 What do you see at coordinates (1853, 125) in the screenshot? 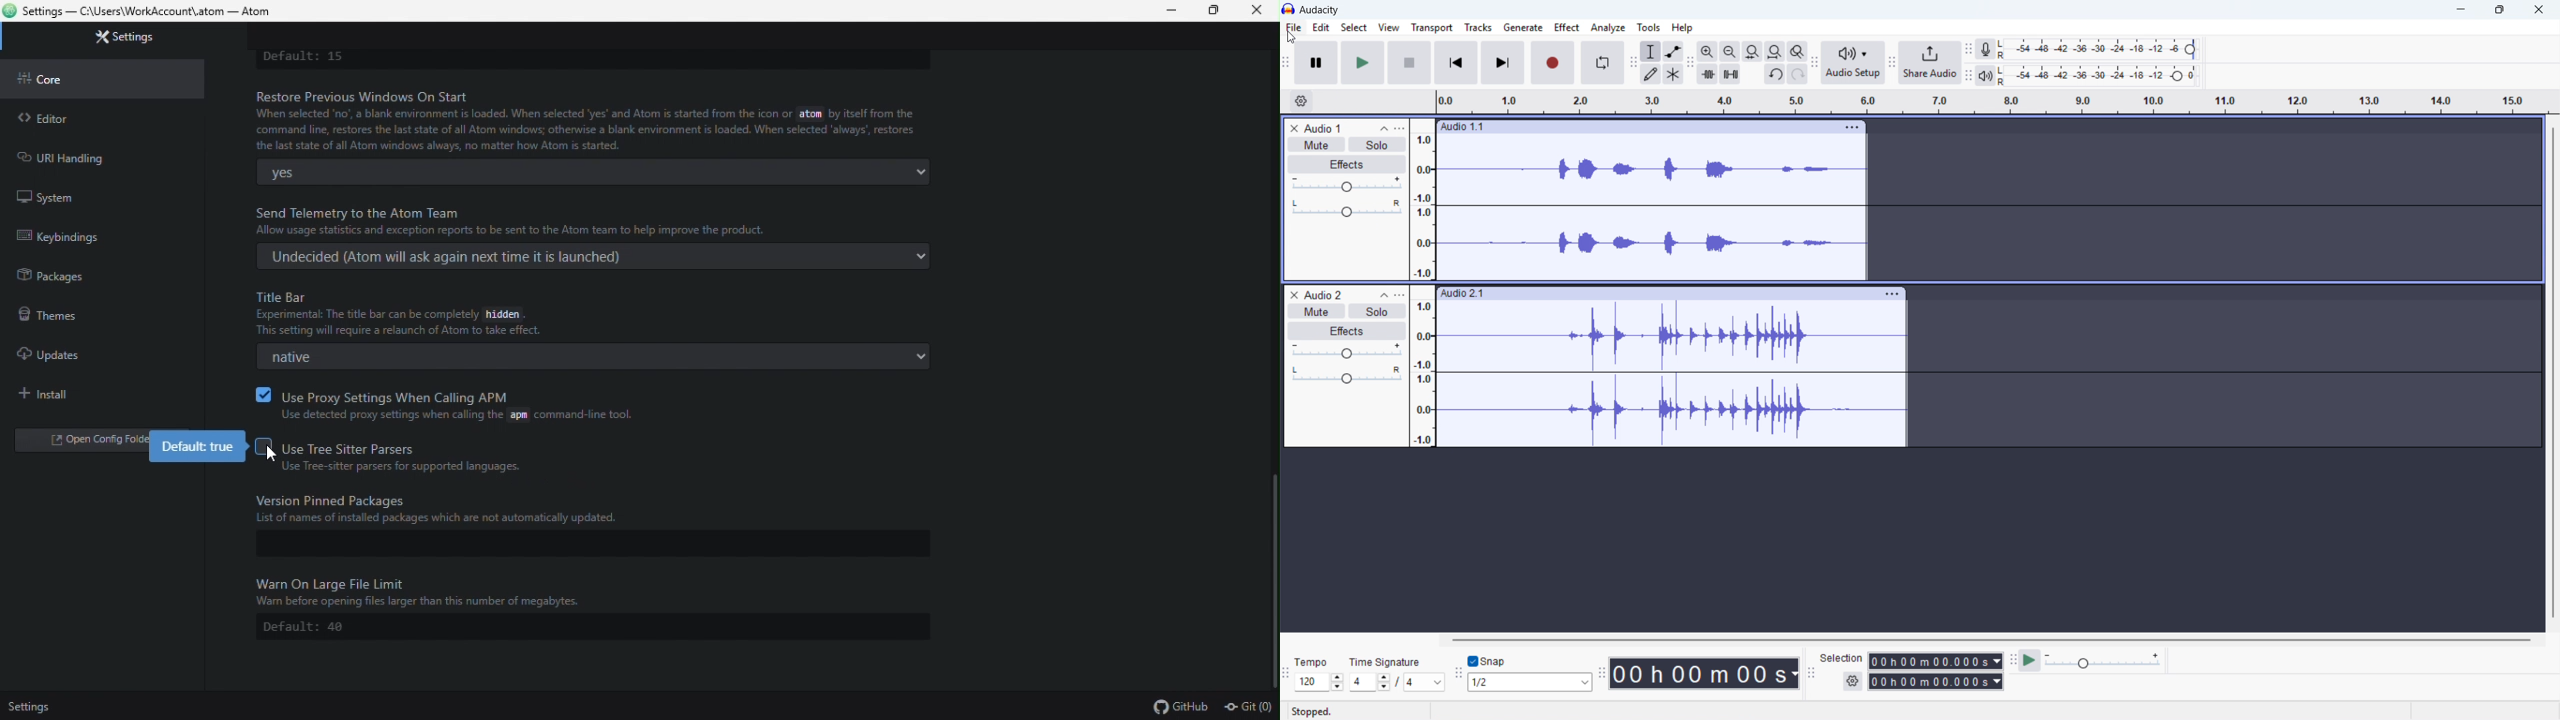
I see `Open track options` at bounding box center [1853, 125].